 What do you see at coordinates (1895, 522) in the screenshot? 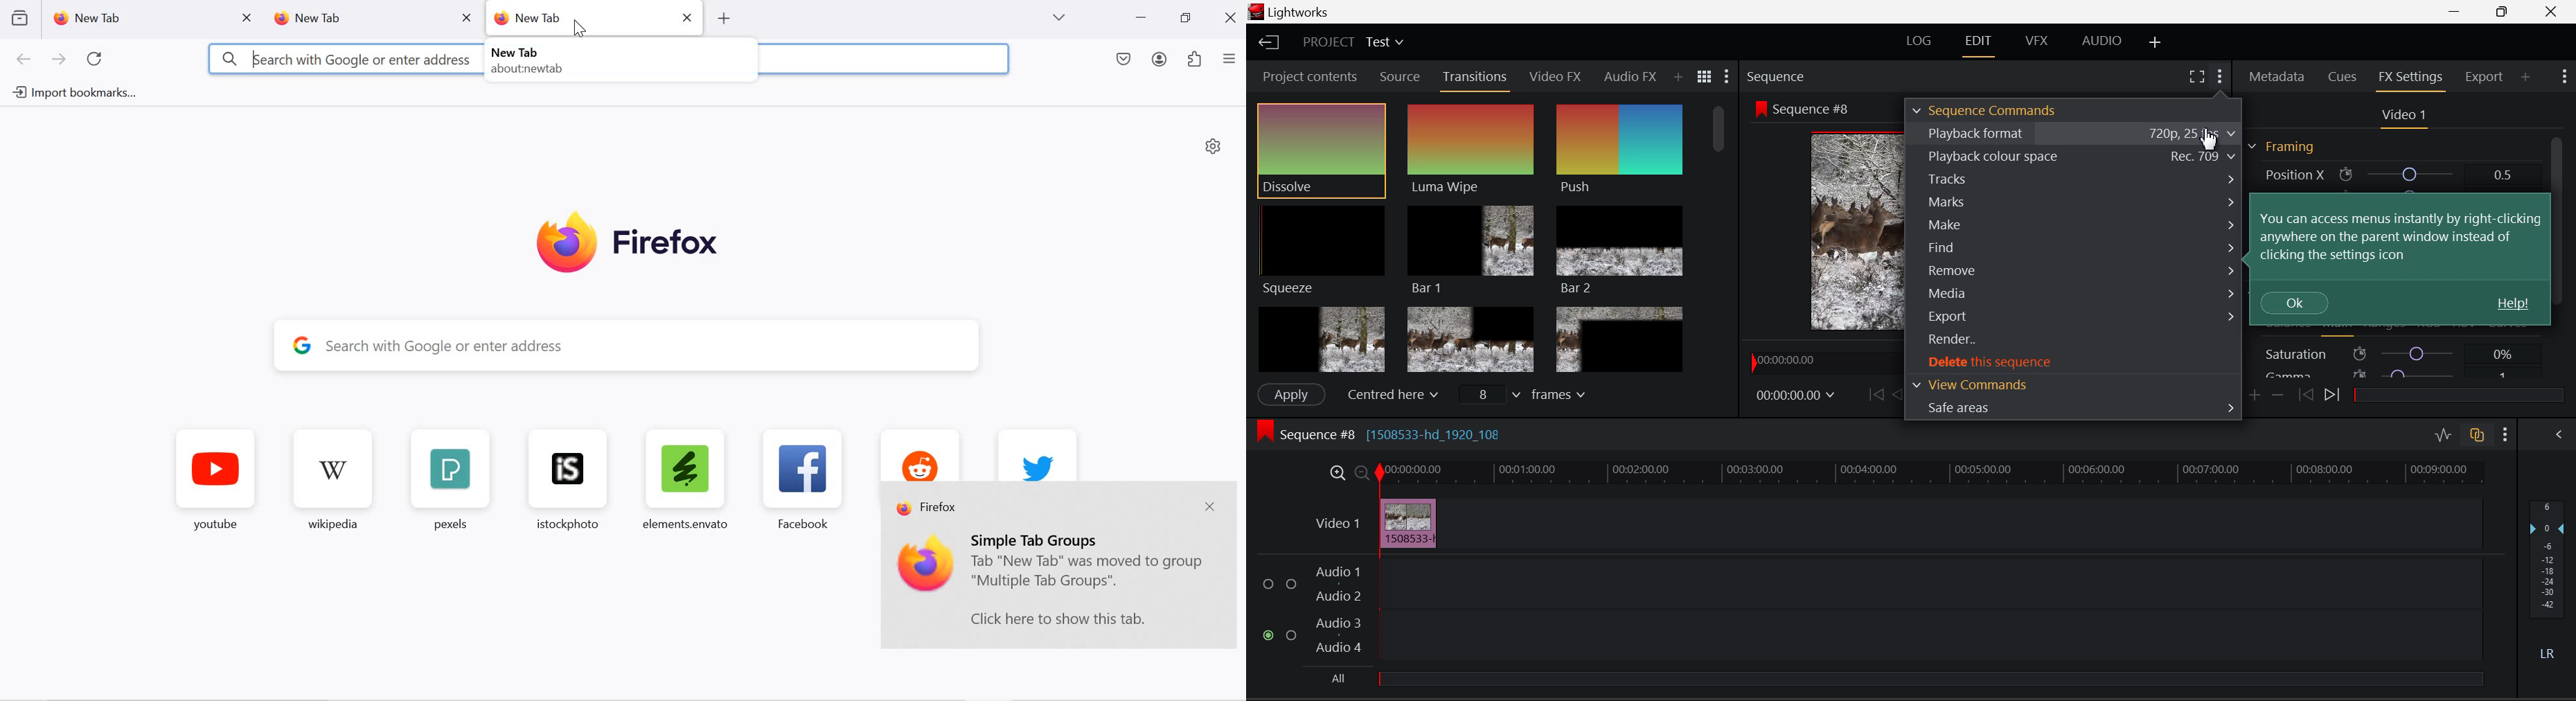
I see `Clip Inserted in Video Layer` at bounding box center [1895, 522].